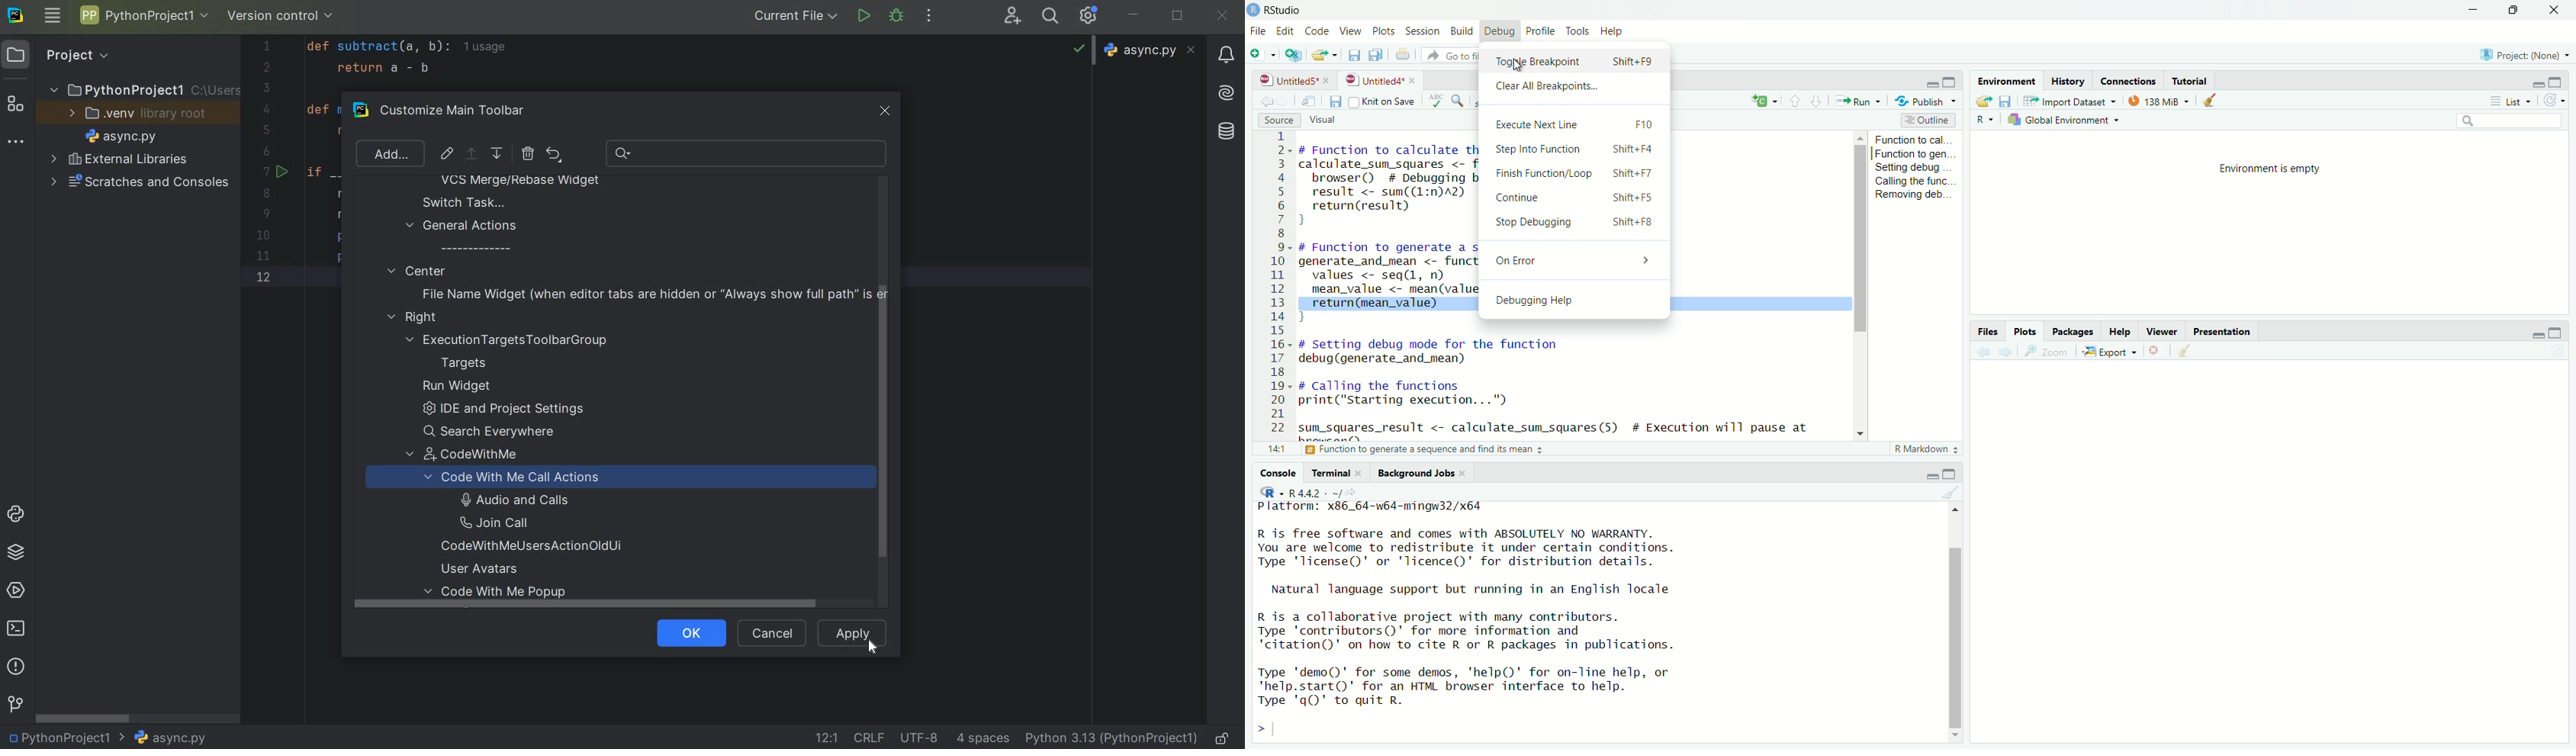 This screenshot has height=756, width=2576. I want to click on go to previous section/chunk, so click(1793, 100).